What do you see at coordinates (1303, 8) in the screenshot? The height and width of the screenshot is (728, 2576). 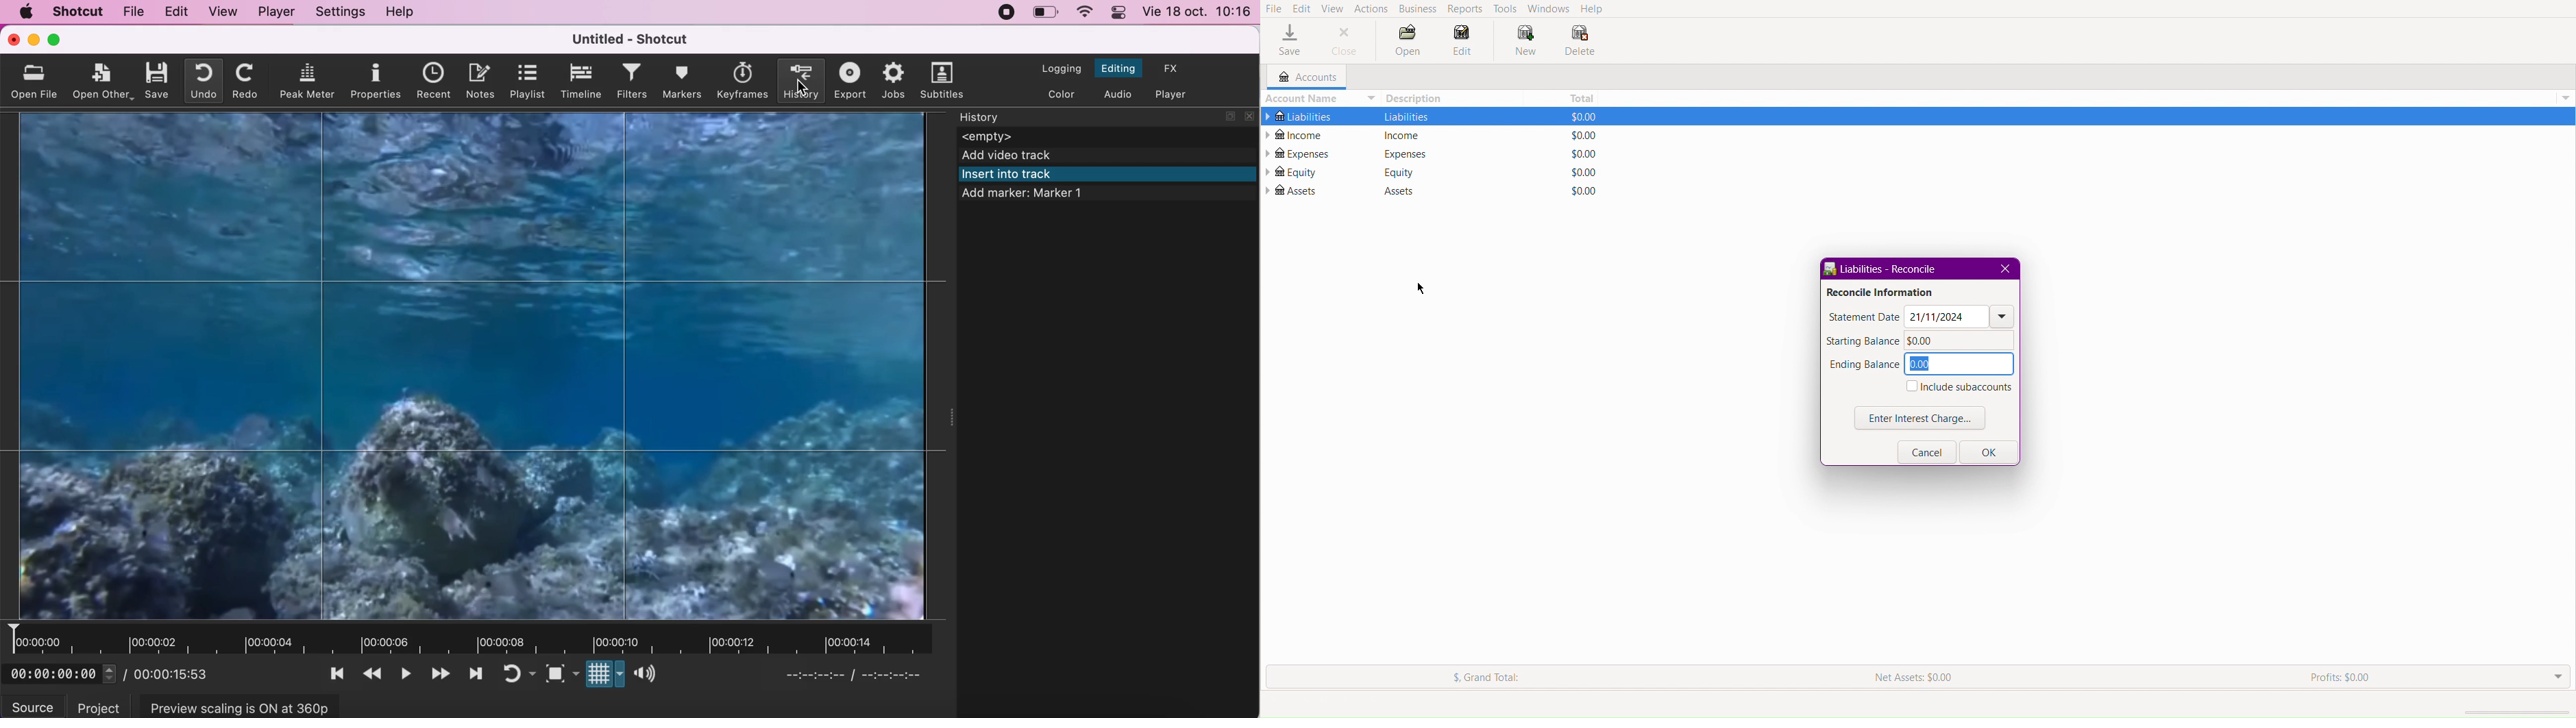 I see `Edit` at bounding box center [1303, 8].